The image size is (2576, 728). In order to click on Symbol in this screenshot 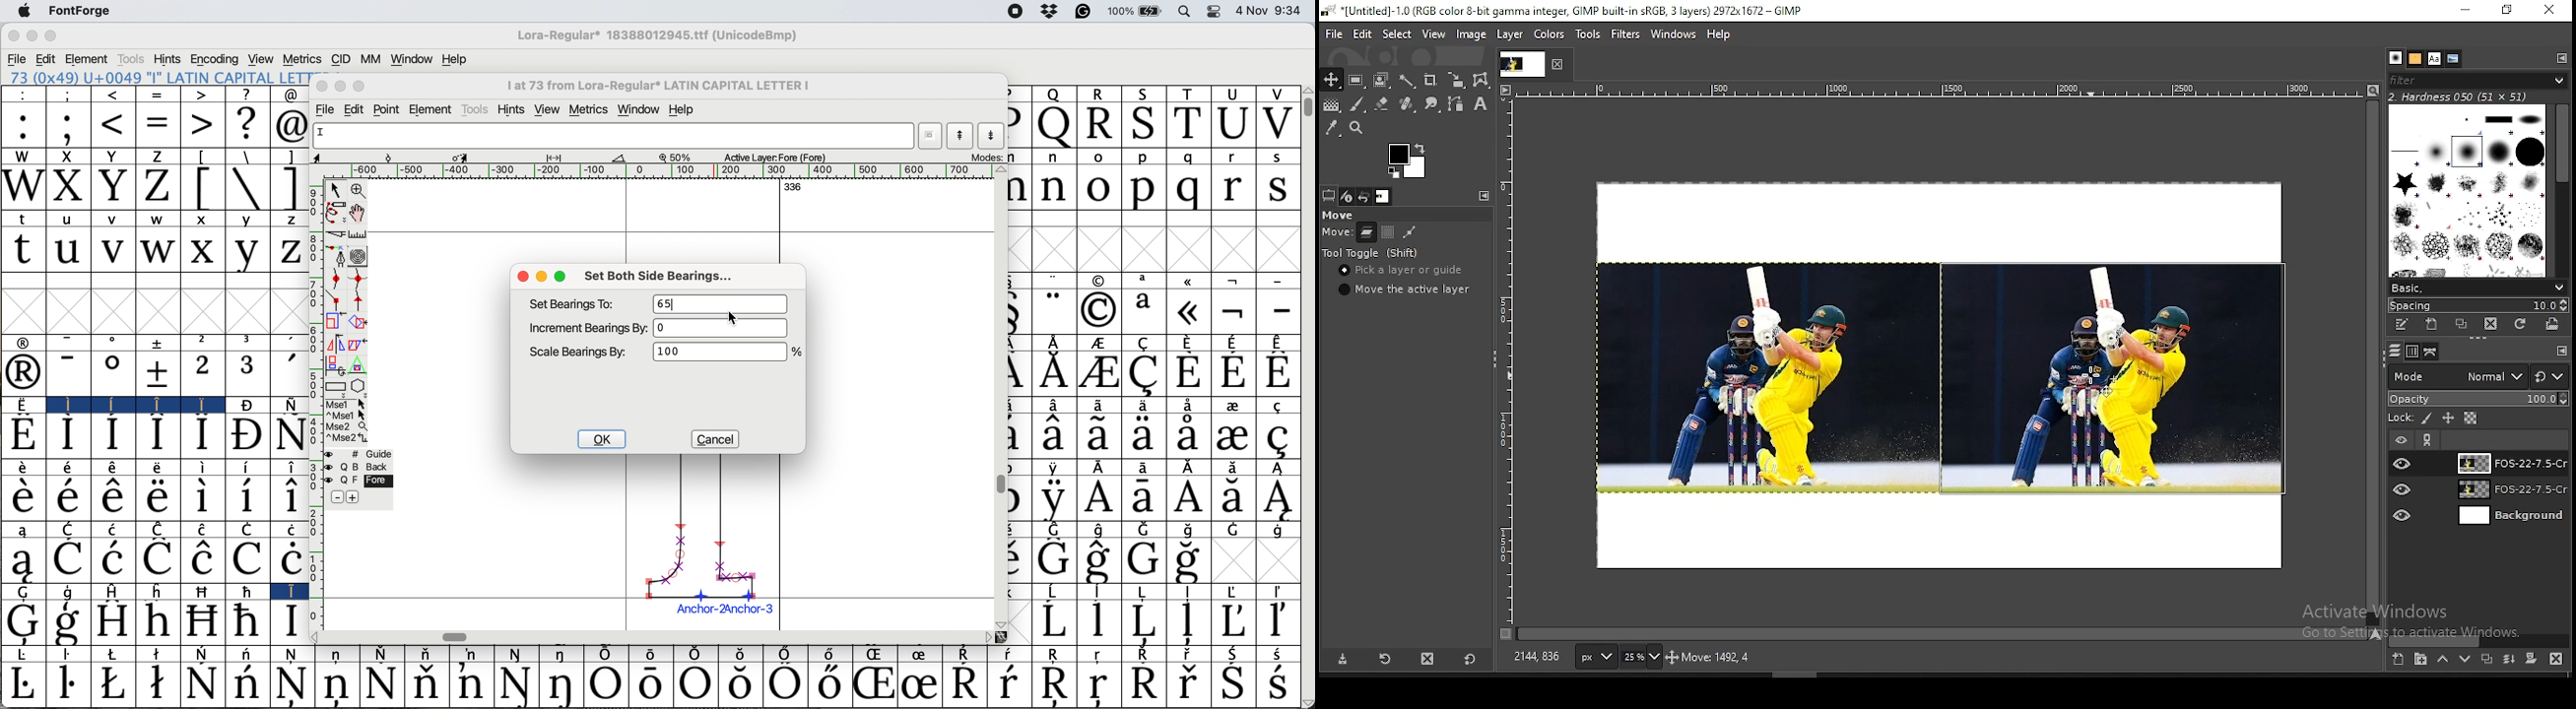, I will do `click(606, 655)`.